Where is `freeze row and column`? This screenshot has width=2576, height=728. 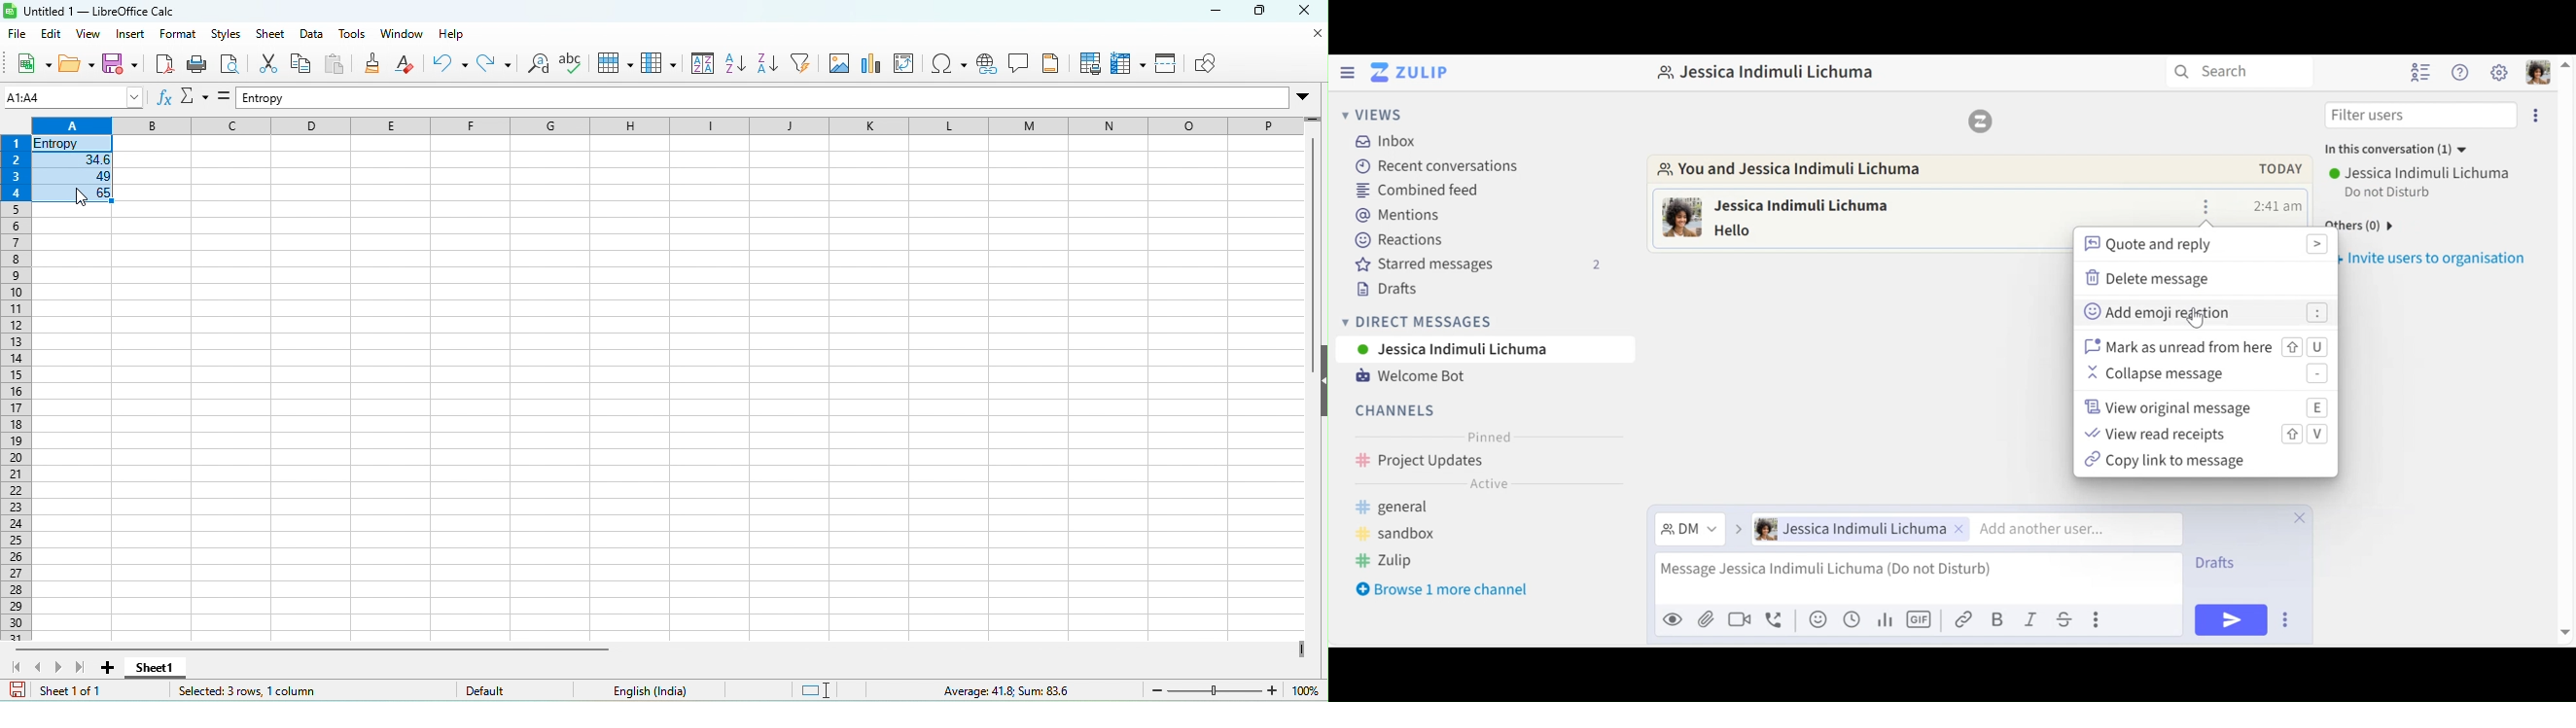
freeze row and column is located at coordinates (1126, 66).